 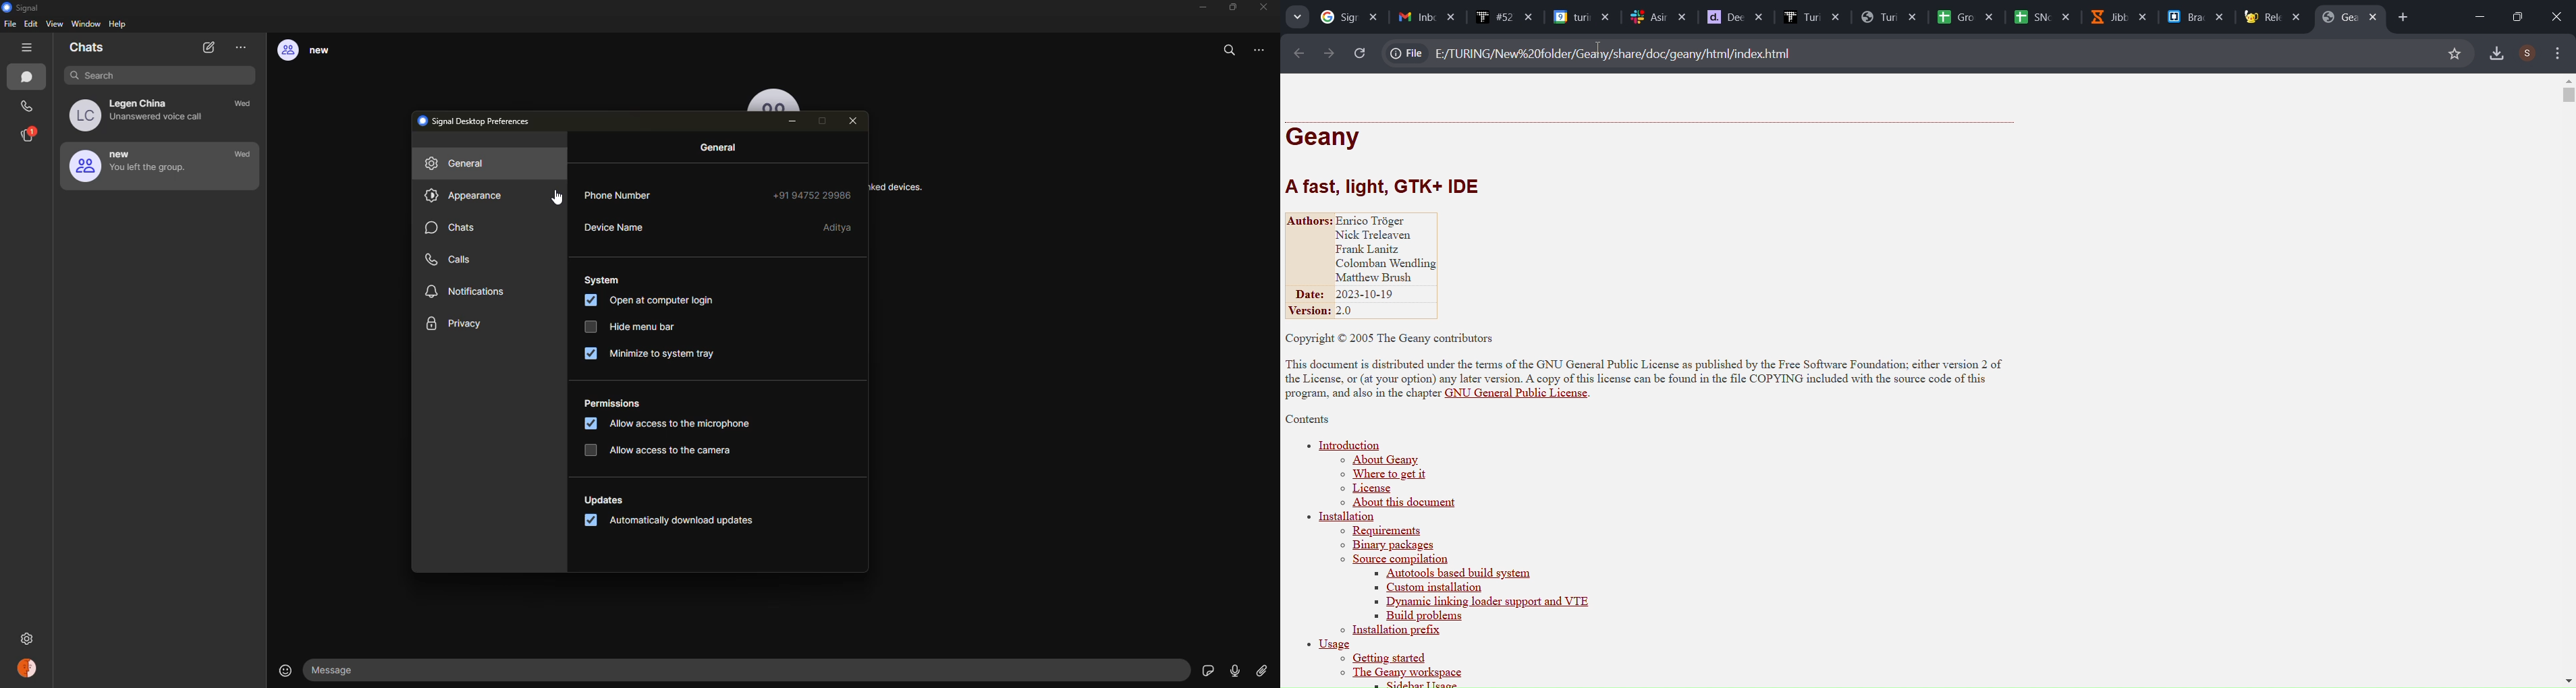 What do you see at coordinates (1233, 7) in the screenshot?
I see `maximize` at bounding box center [1233, 7].